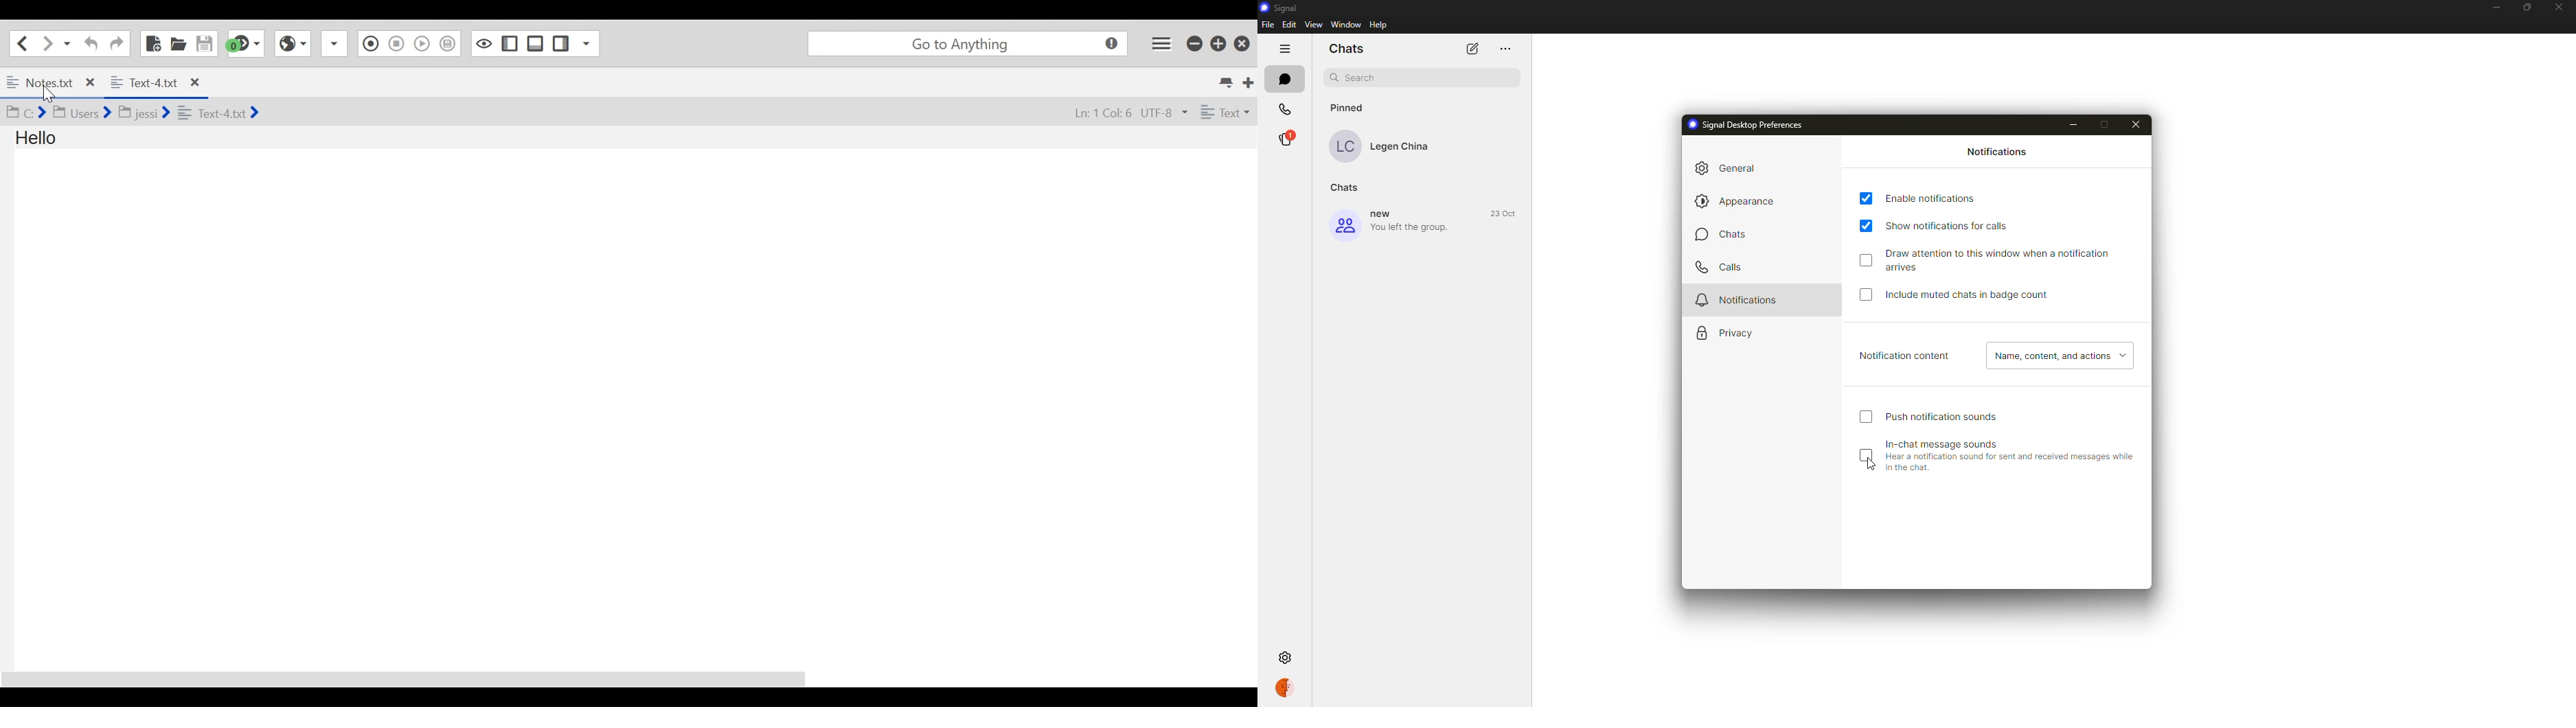  Describe the element at coordinates (1933, 199) in the screenshot. I see `enable notification` at that location.